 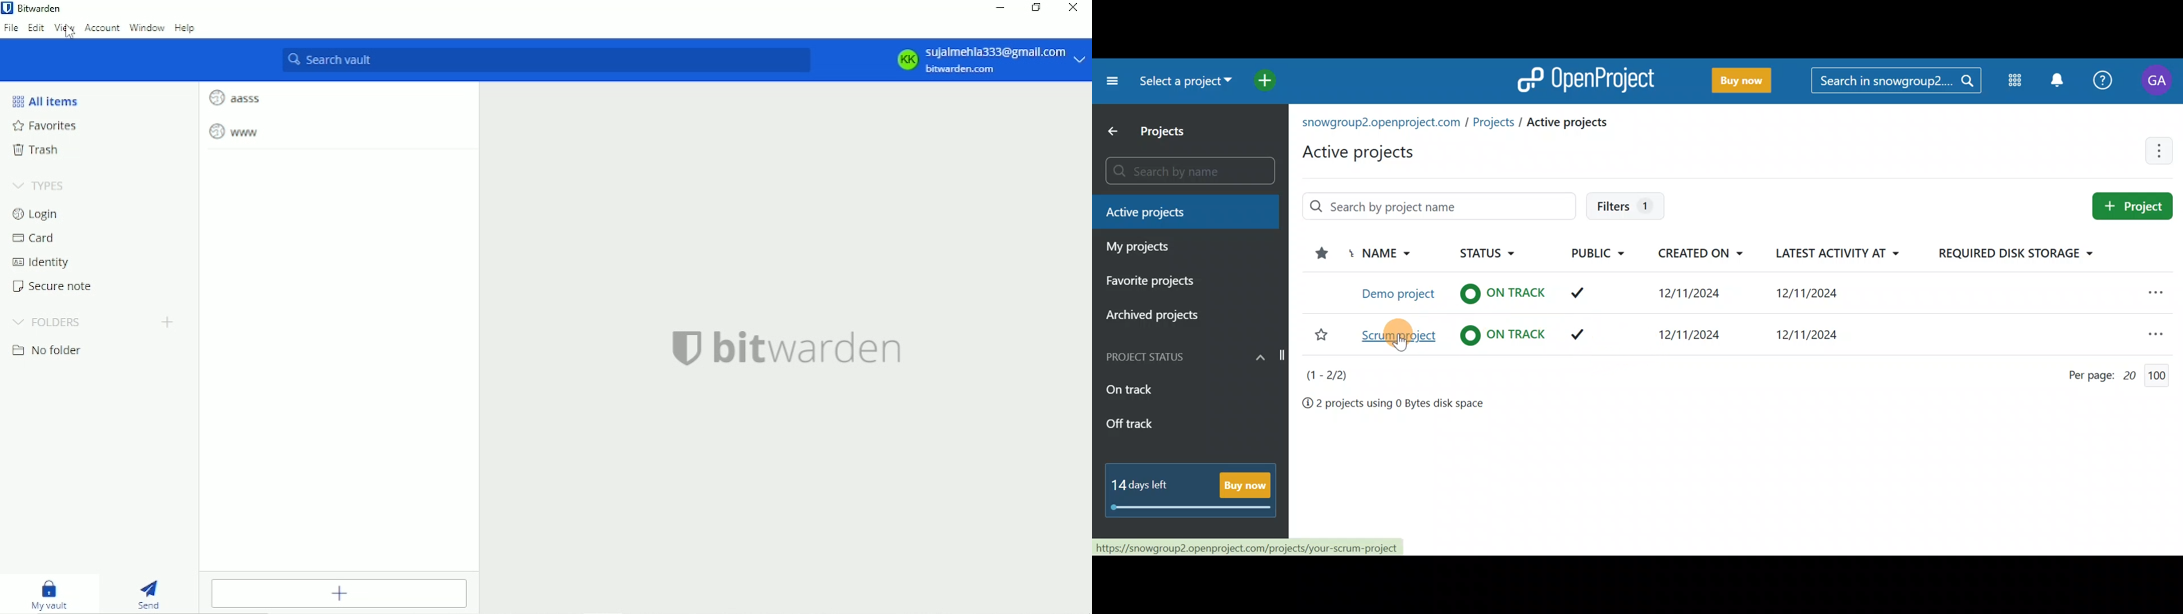 What do you see at coordinates (1184, 85) in the screenshot?
I see `Select a project` at bounding box center [1184, 85].